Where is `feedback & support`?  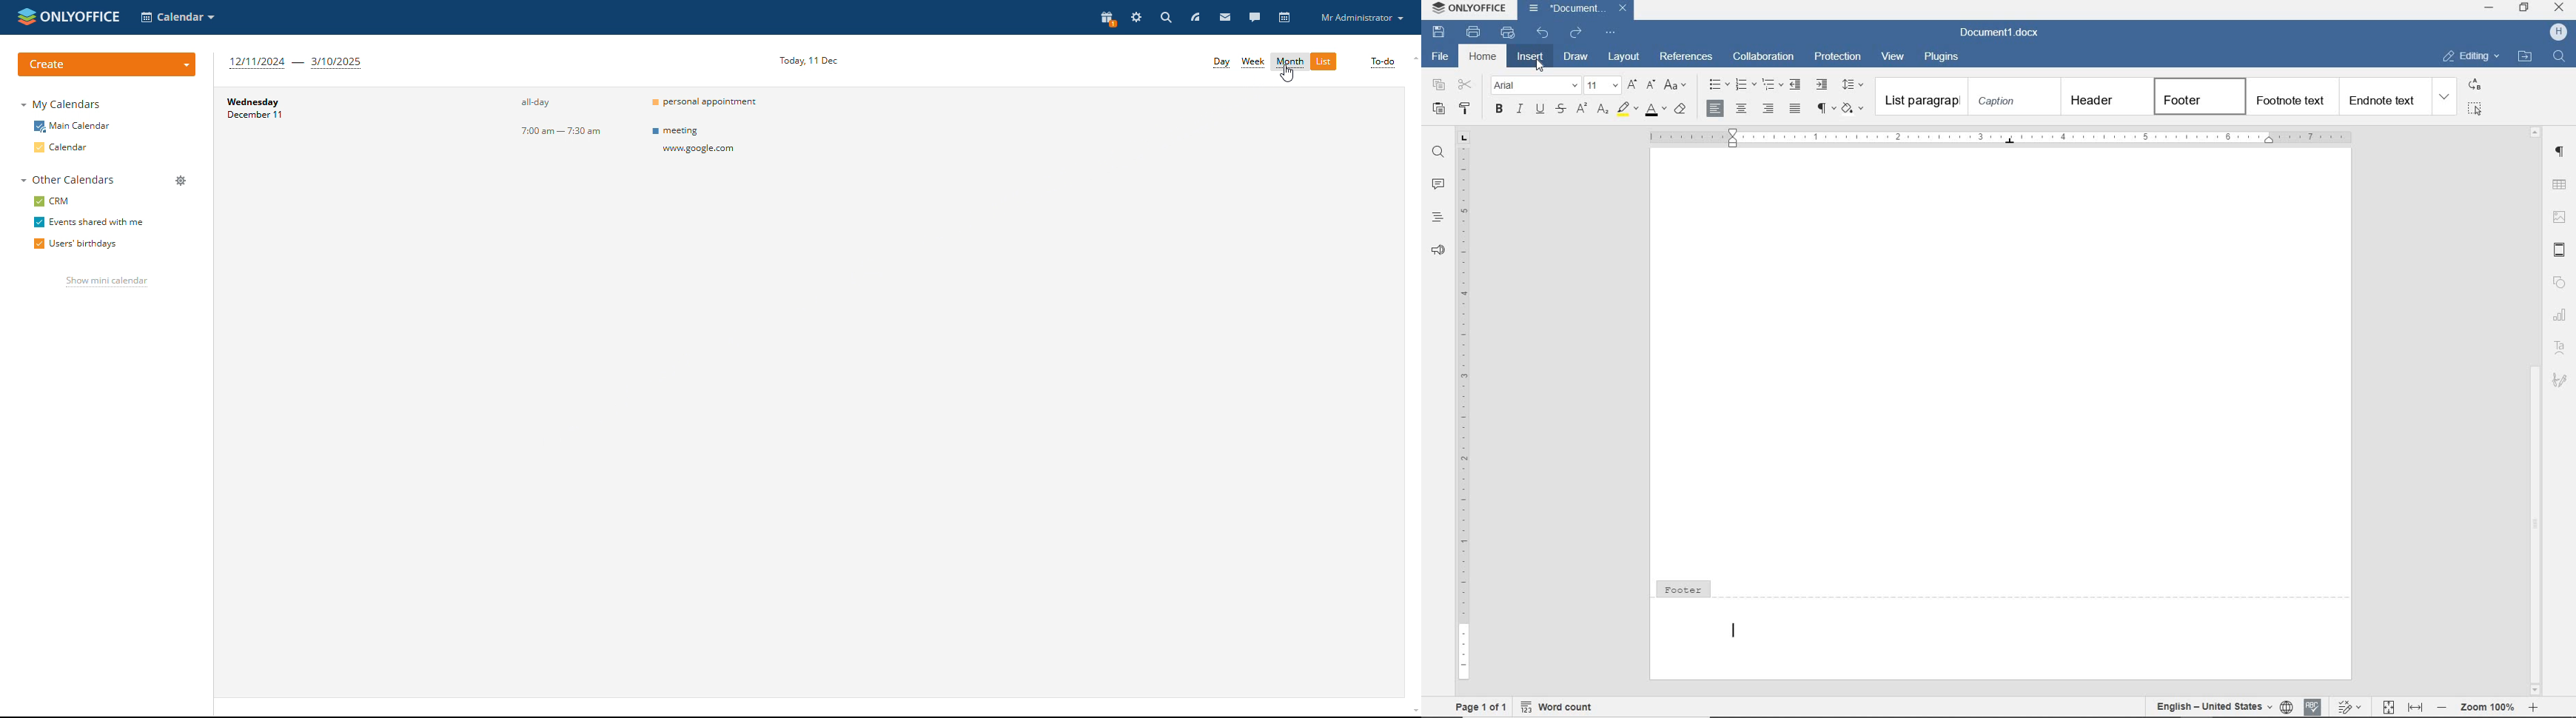 feedback & support is located at coordinates (1437, 249).